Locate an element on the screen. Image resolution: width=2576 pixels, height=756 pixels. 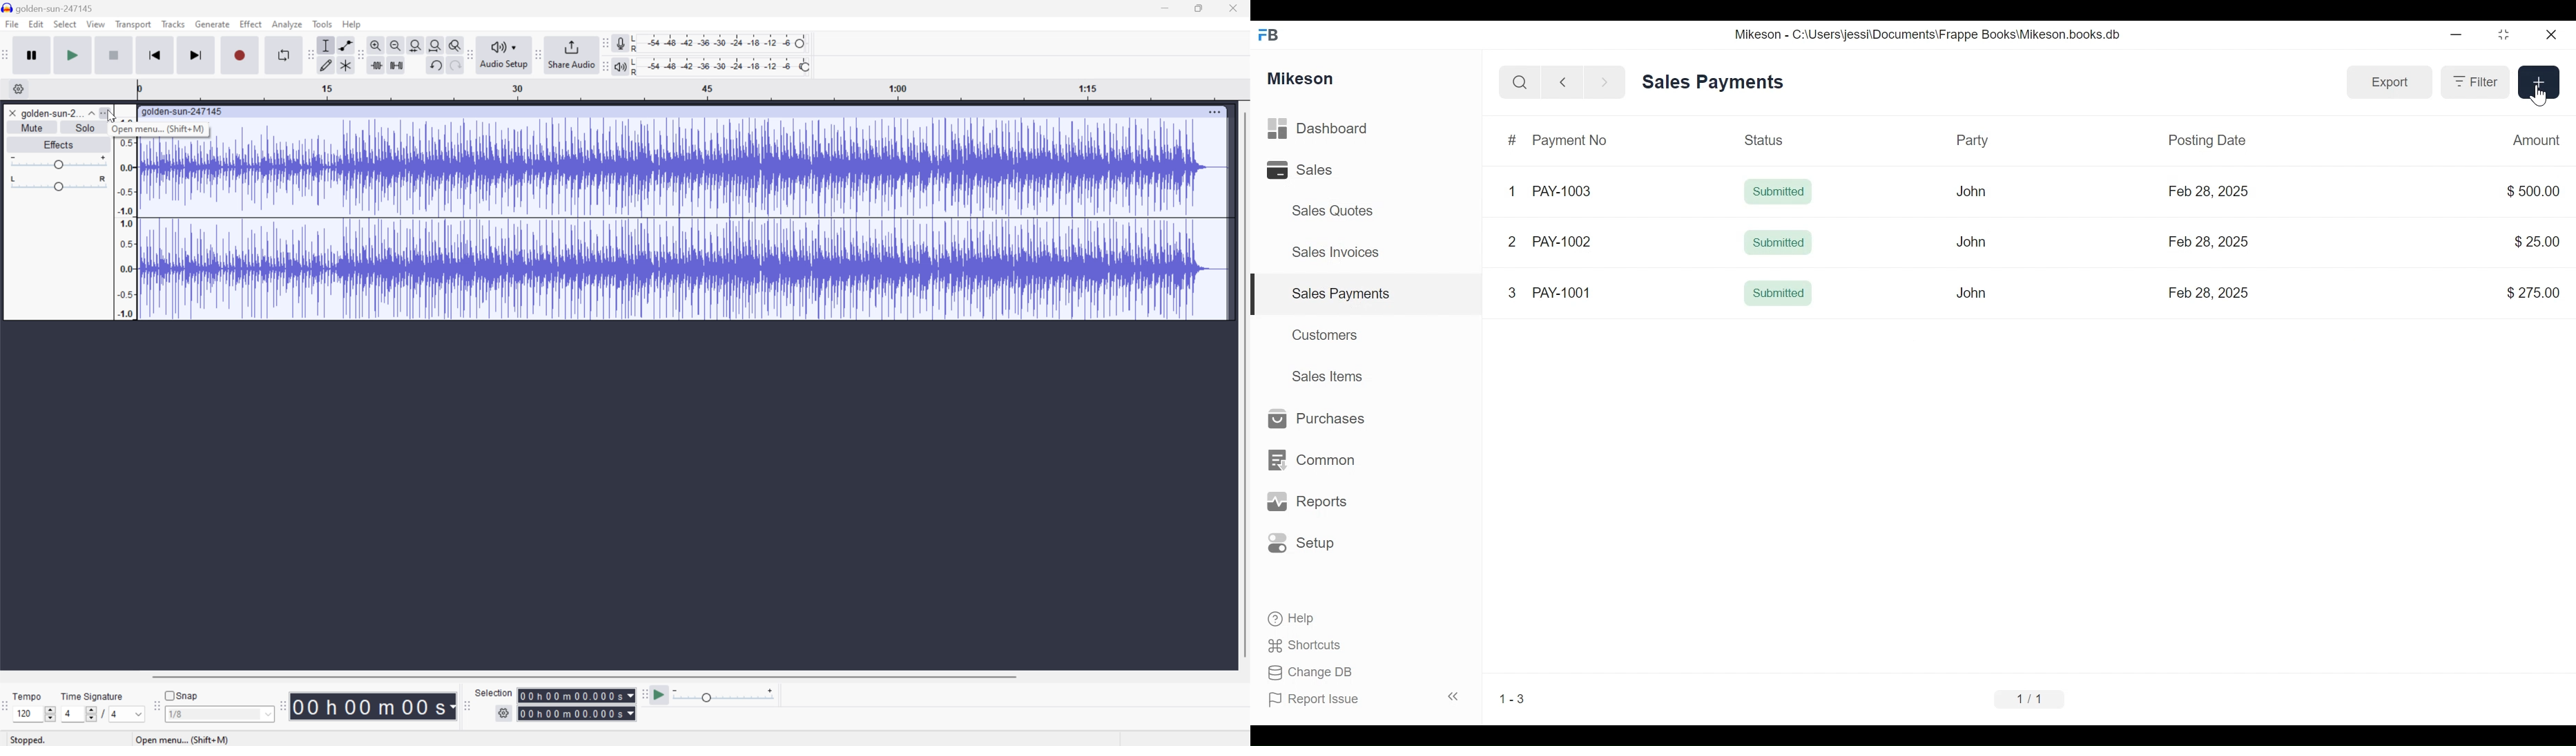
Add is located at coordinates (2537, 82).